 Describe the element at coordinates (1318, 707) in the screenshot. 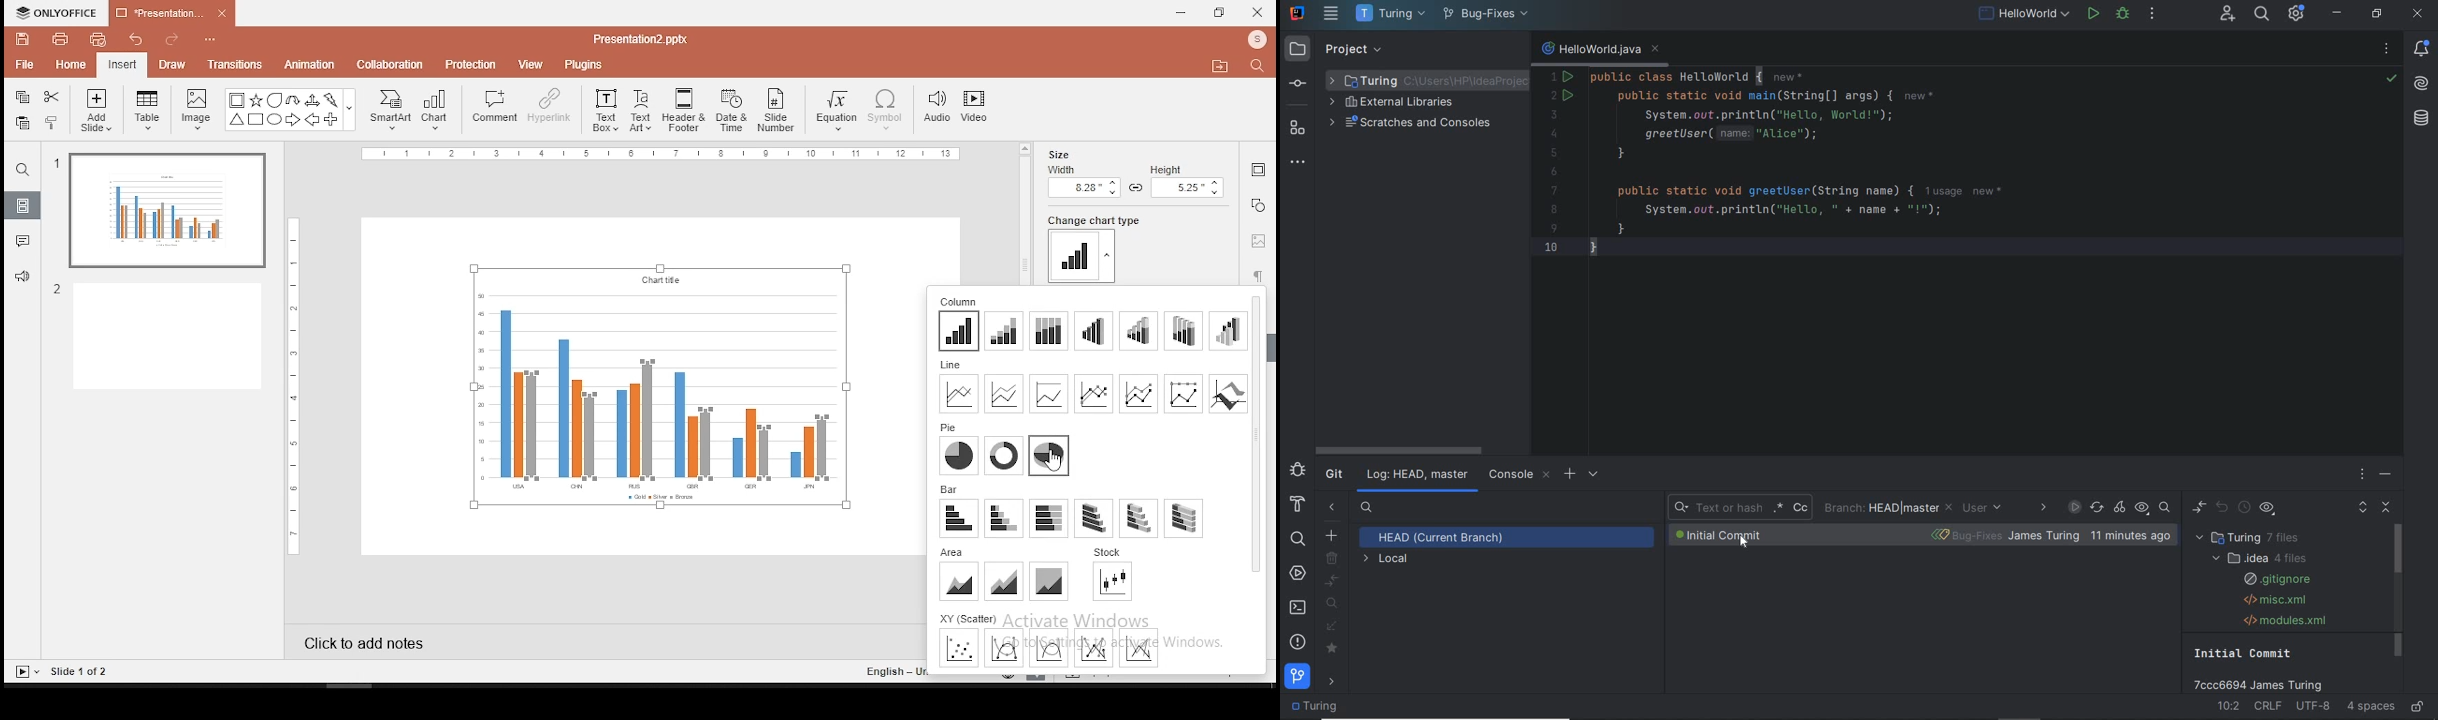

I see `project folder` at that location.